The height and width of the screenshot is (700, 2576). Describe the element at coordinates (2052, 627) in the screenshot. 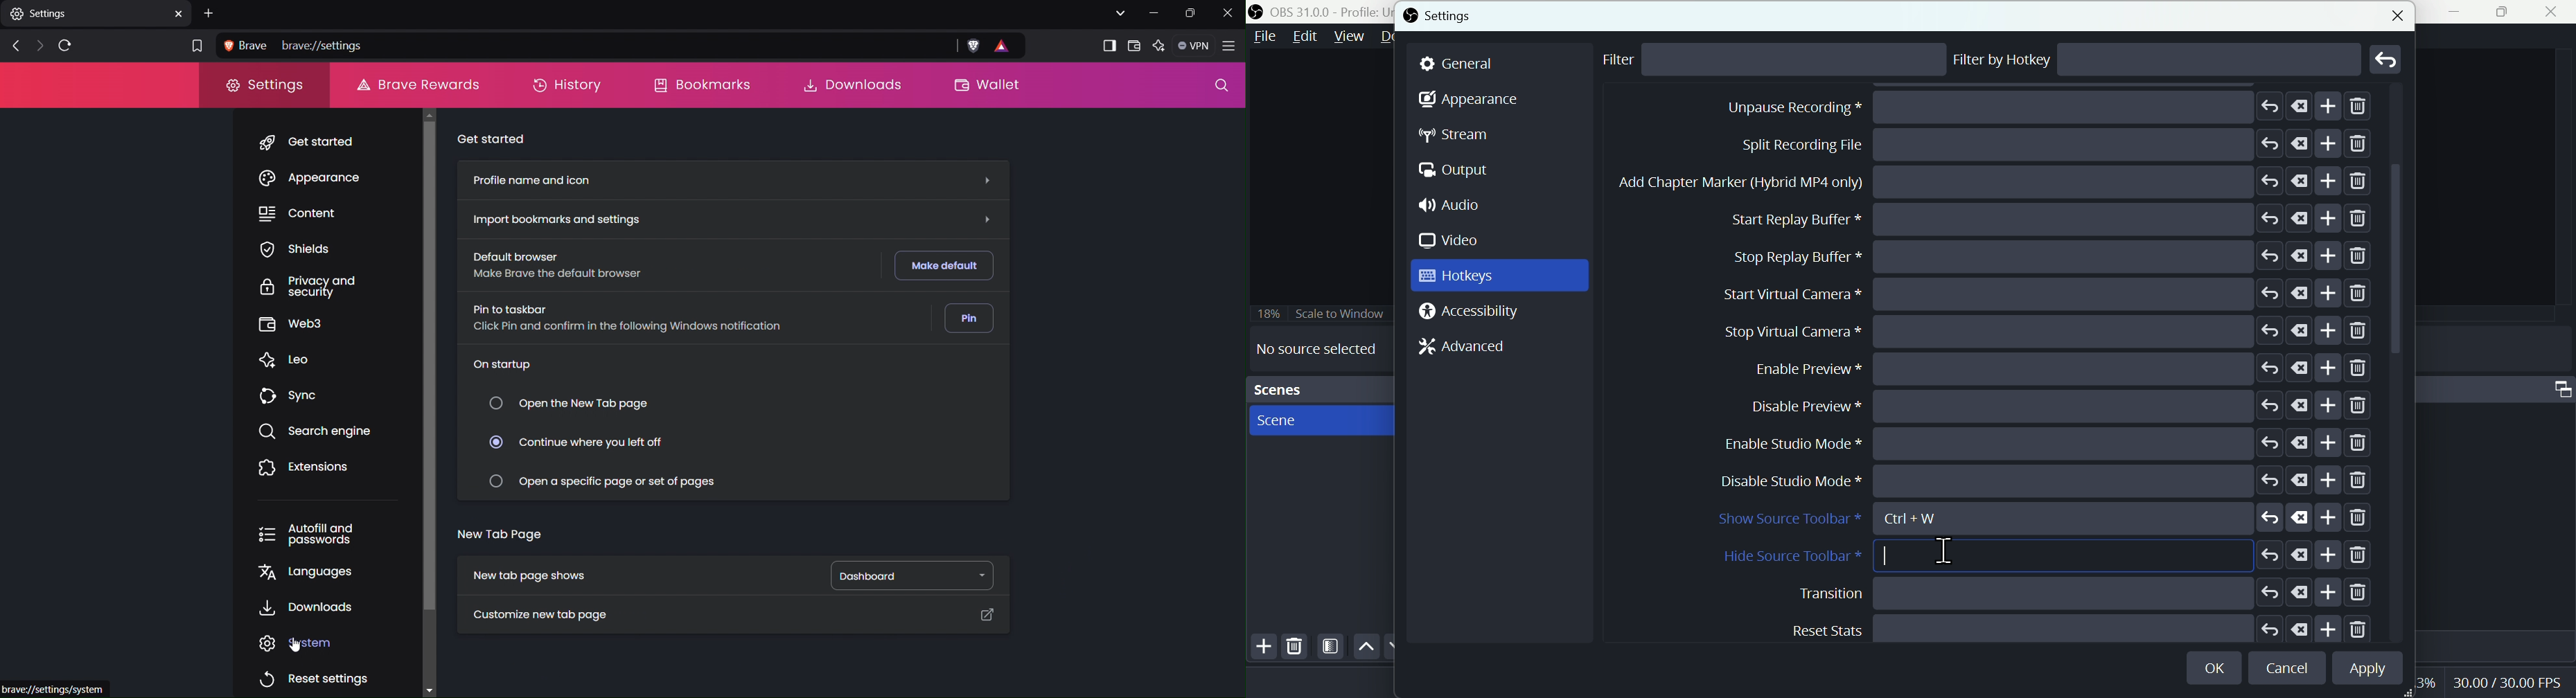

I see `Enable studio mode` at that location.